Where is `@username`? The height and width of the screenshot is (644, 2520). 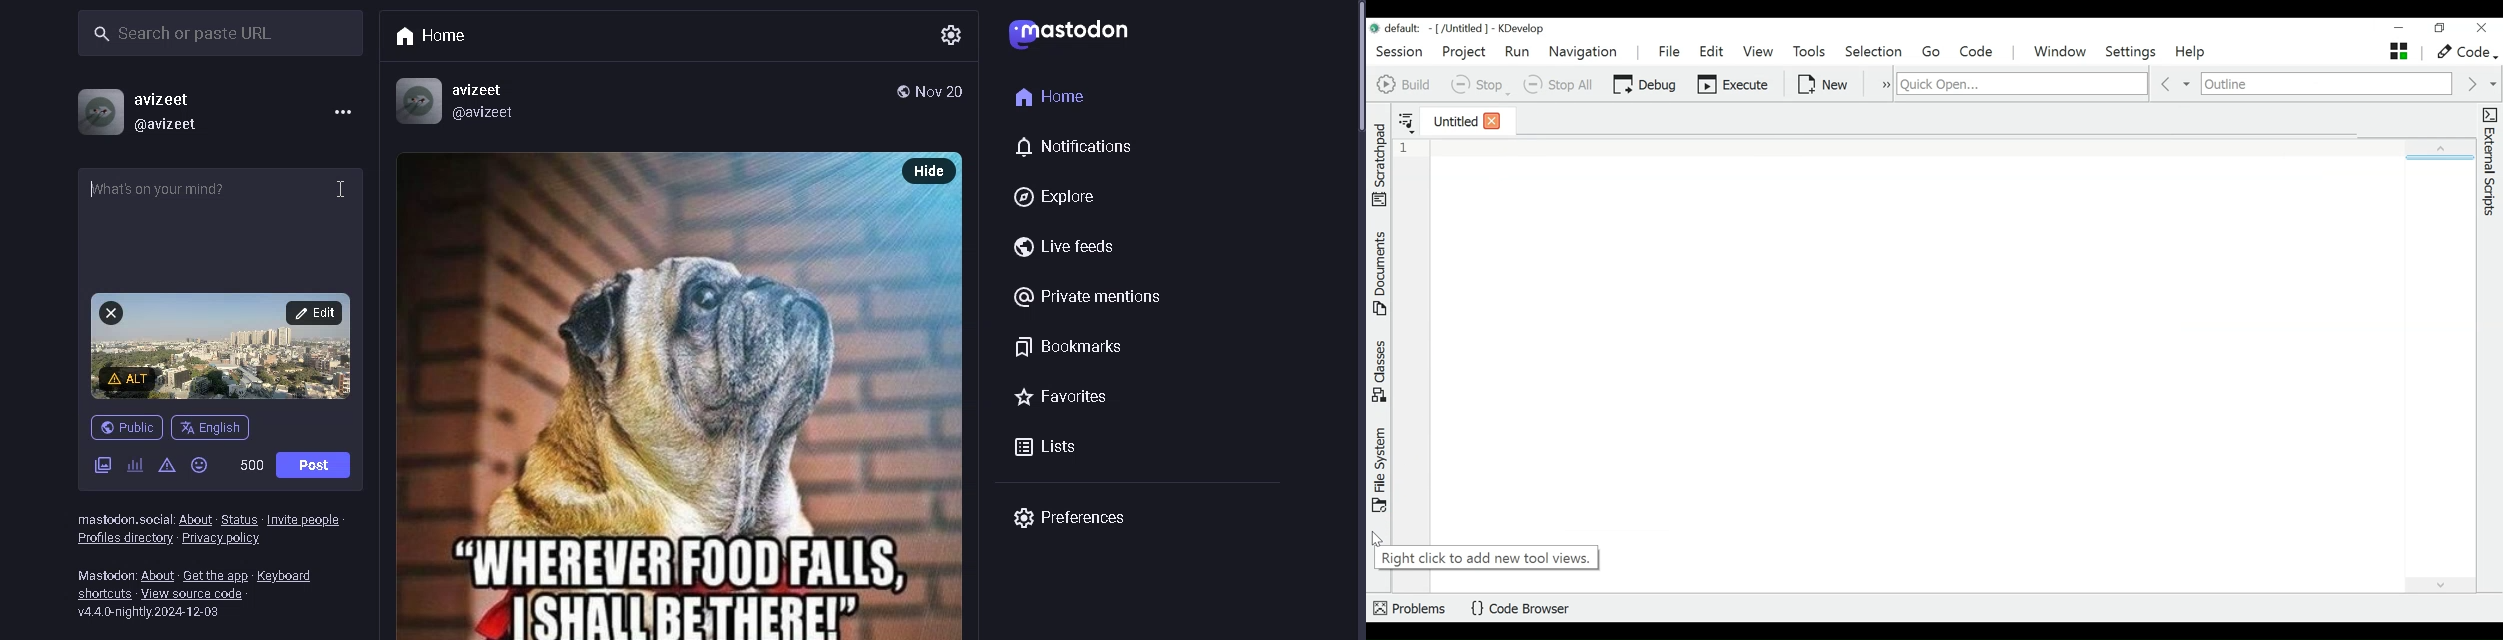
@username is located at coordinates (173, 125).